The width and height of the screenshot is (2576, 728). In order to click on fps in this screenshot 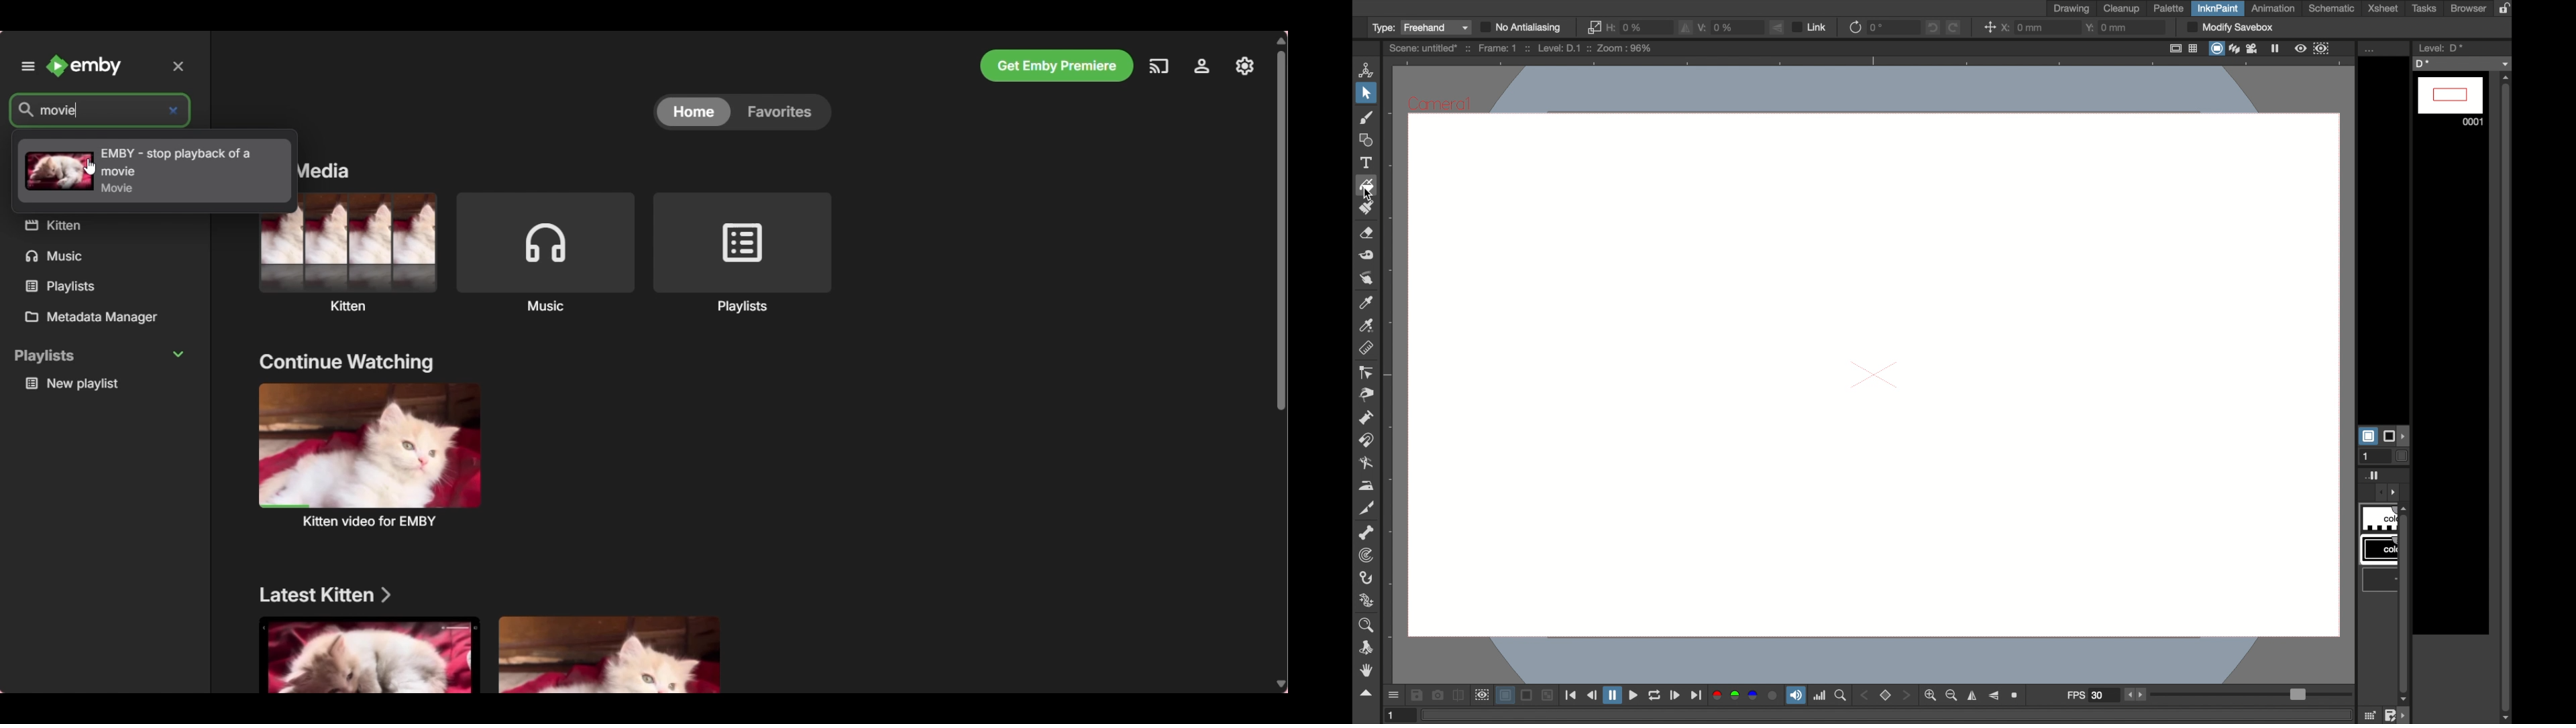, I will do `click(2091, 694)`.